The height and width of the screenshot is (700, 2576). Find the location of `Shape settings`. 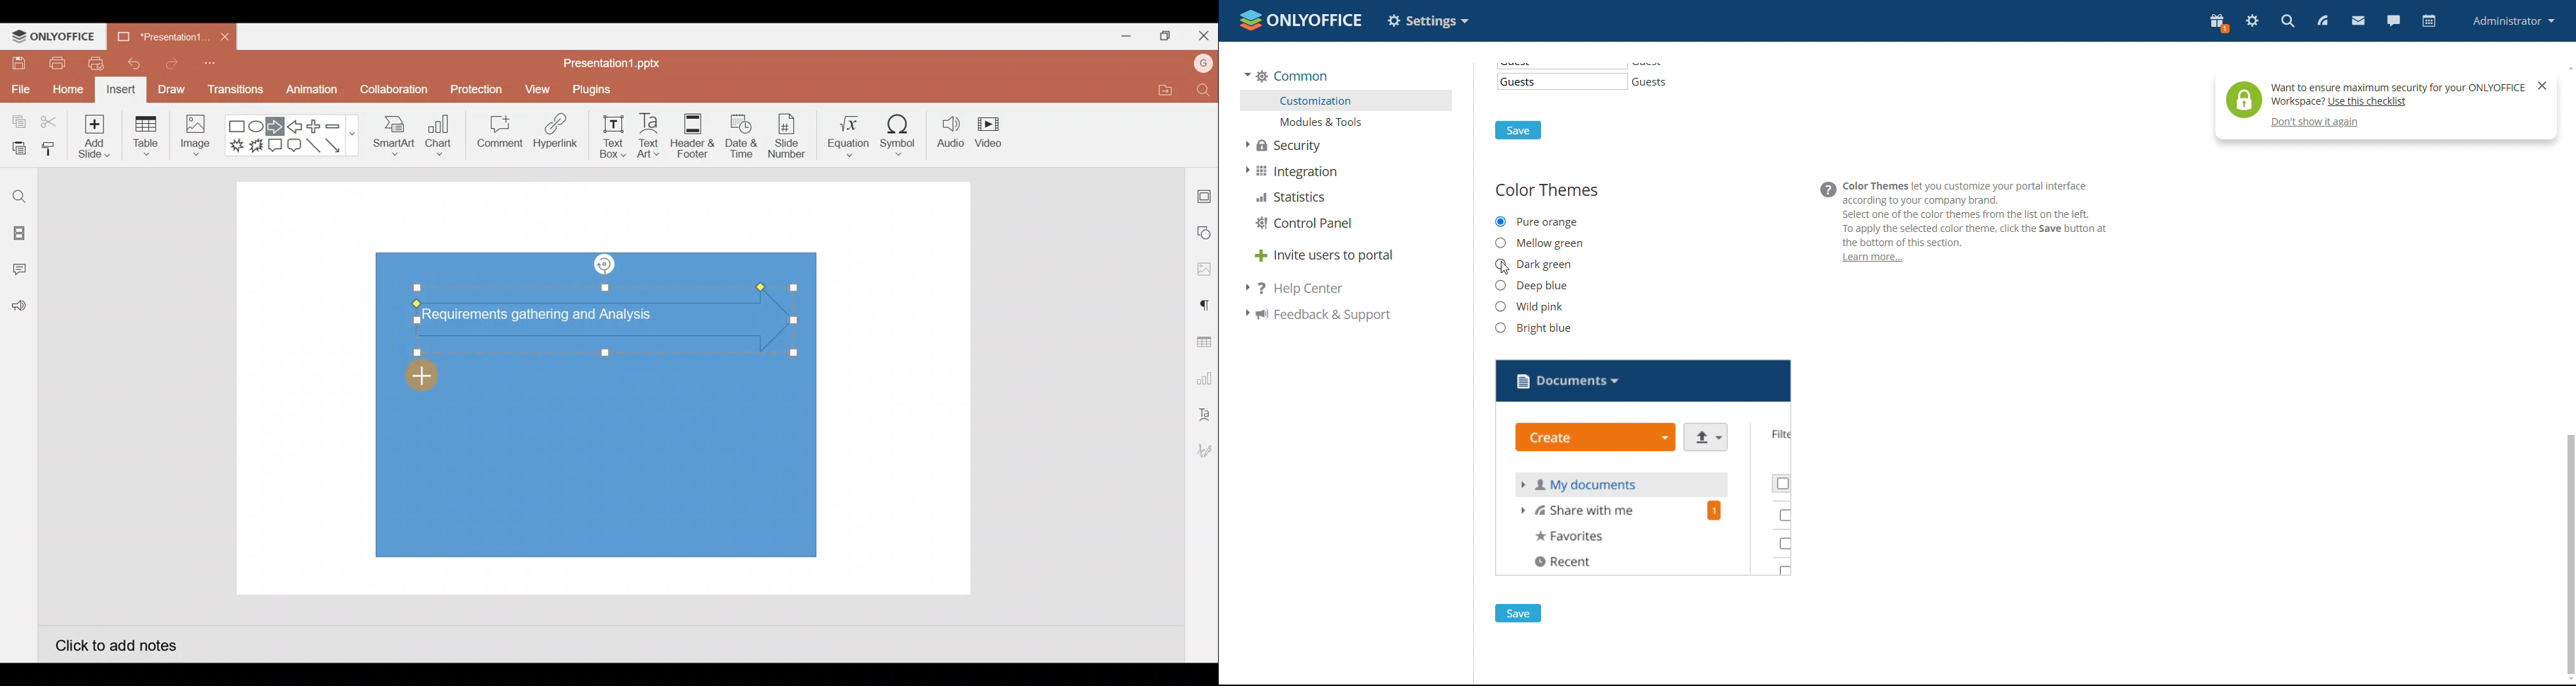

Shape settings is located at coordinates (1205, 232).